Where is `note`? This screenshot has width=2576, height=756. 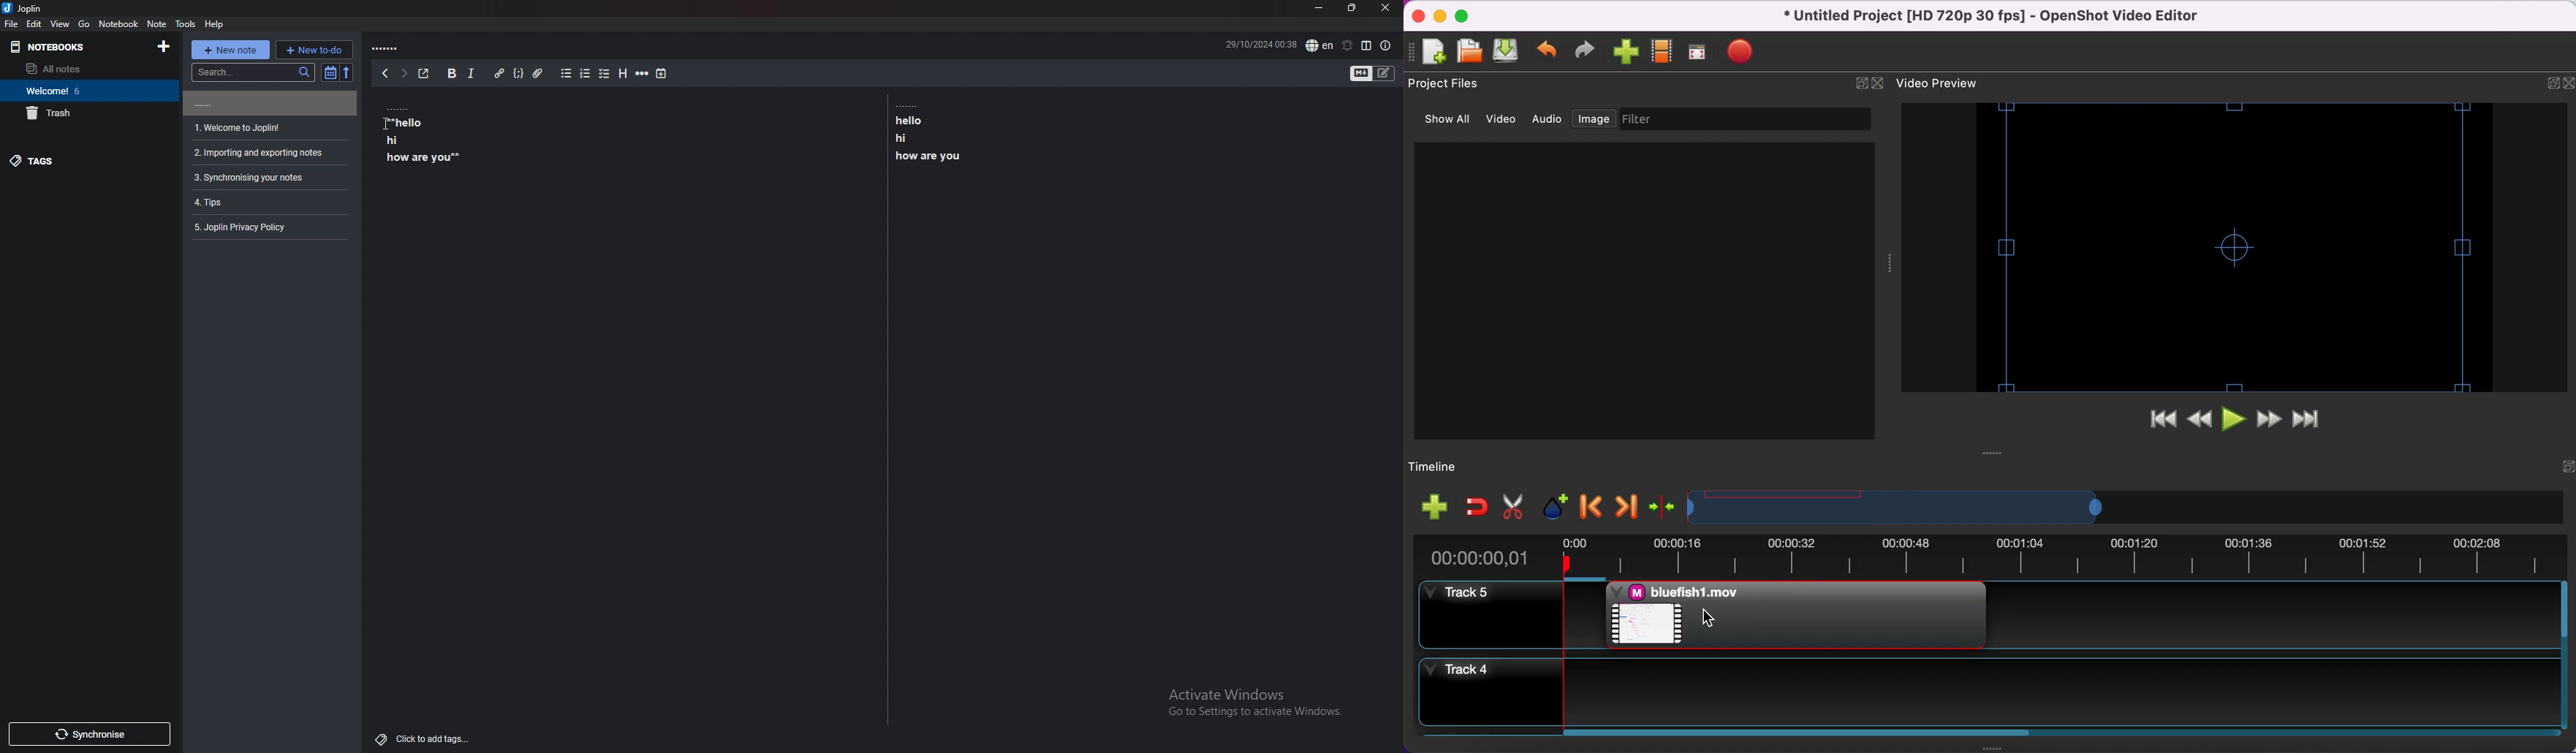 note is located at coordinates (267, 202).